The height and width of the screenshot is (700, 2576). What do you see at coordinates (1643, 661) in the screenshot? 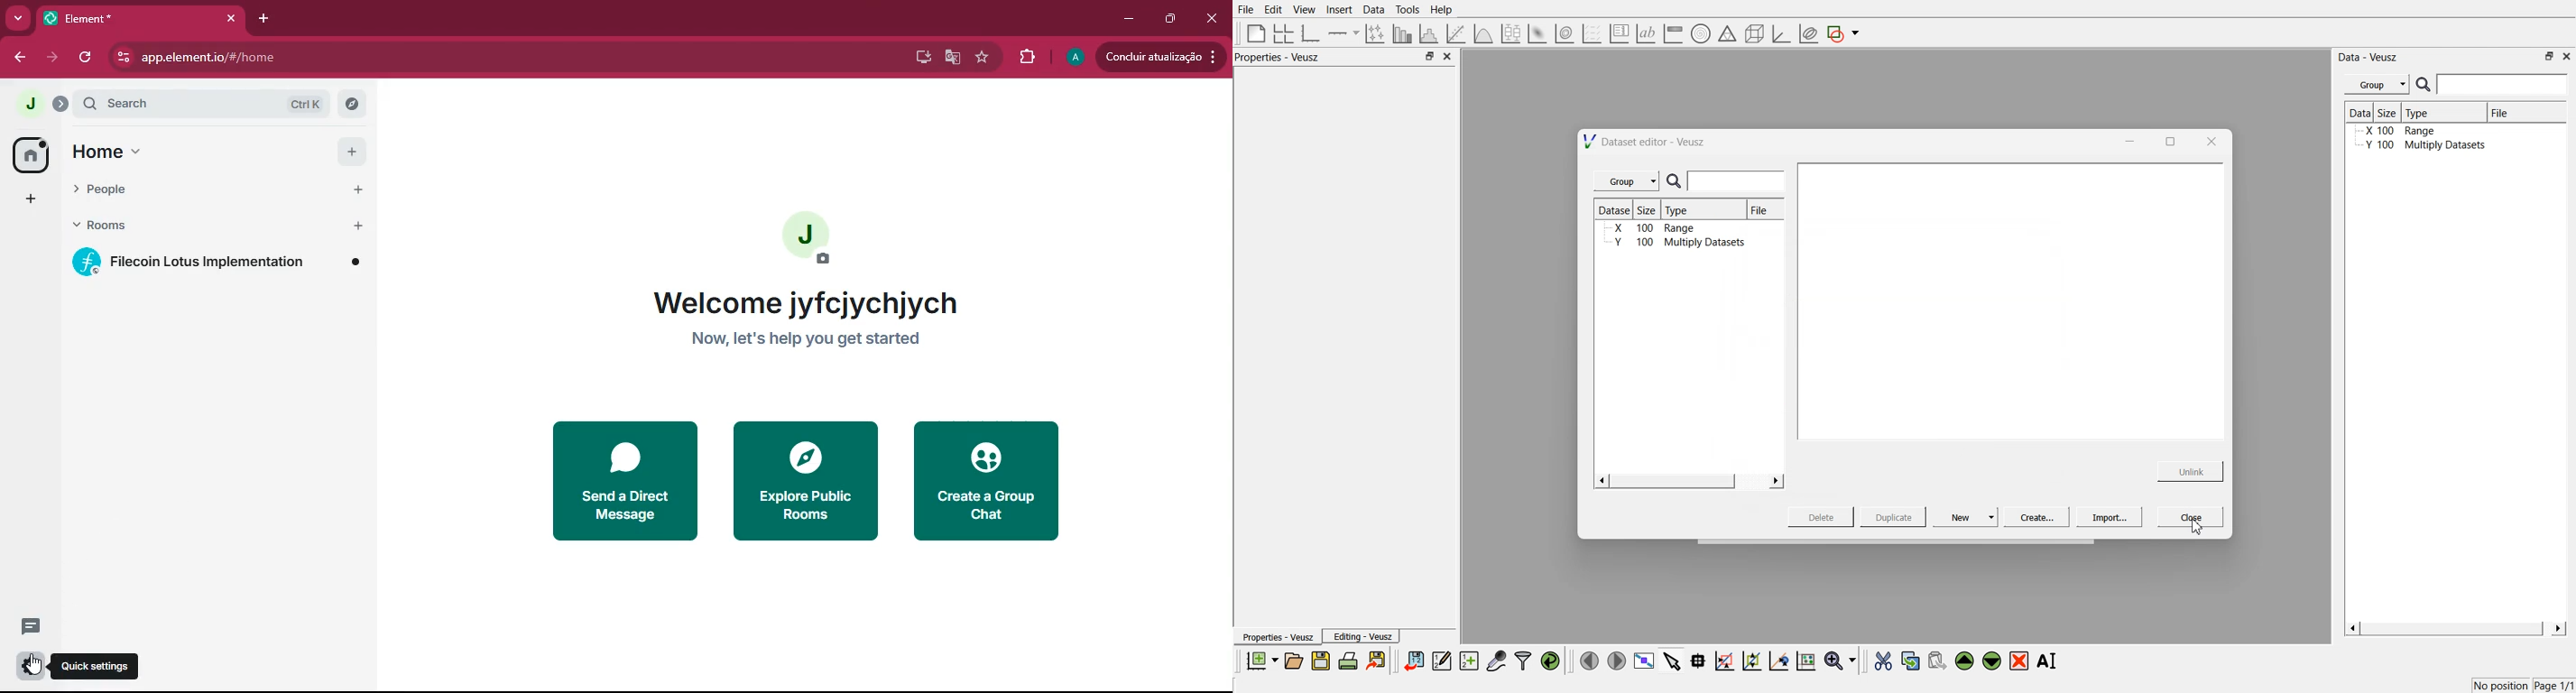
I see `view plot full screen` at bounding box center [1643, 661].